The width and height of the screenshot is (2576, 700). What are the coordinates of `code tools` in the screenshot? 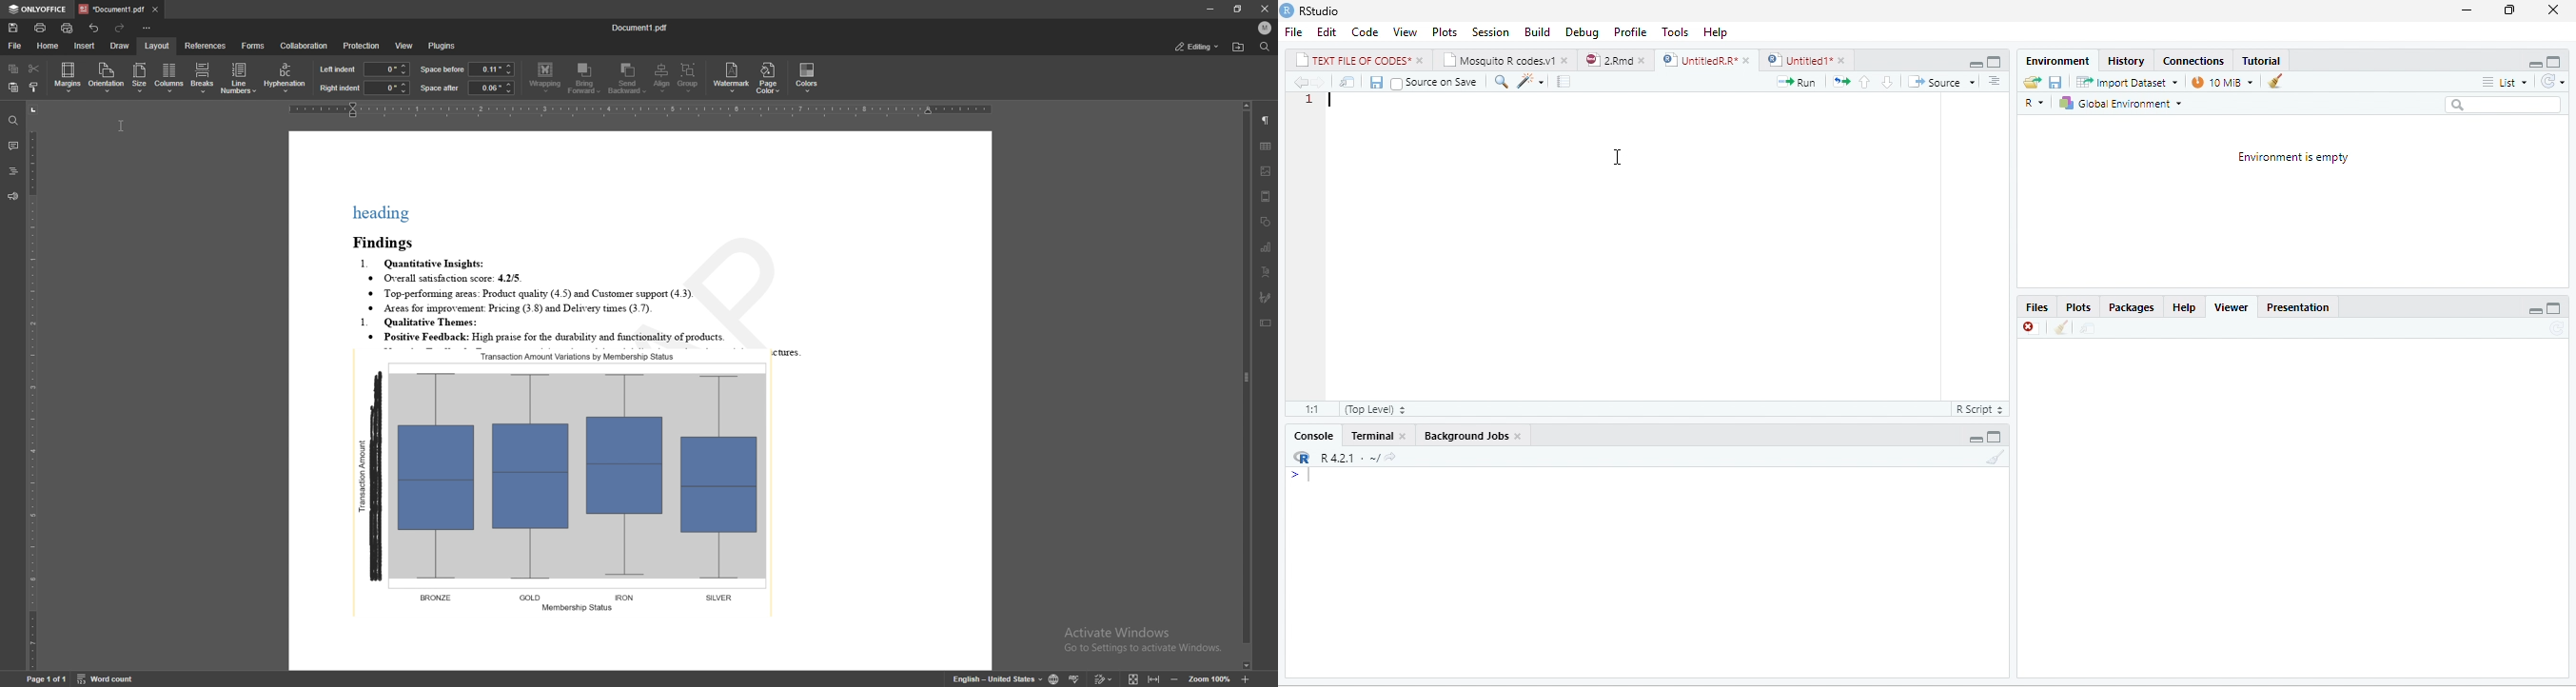 It's located at (1531, 81).